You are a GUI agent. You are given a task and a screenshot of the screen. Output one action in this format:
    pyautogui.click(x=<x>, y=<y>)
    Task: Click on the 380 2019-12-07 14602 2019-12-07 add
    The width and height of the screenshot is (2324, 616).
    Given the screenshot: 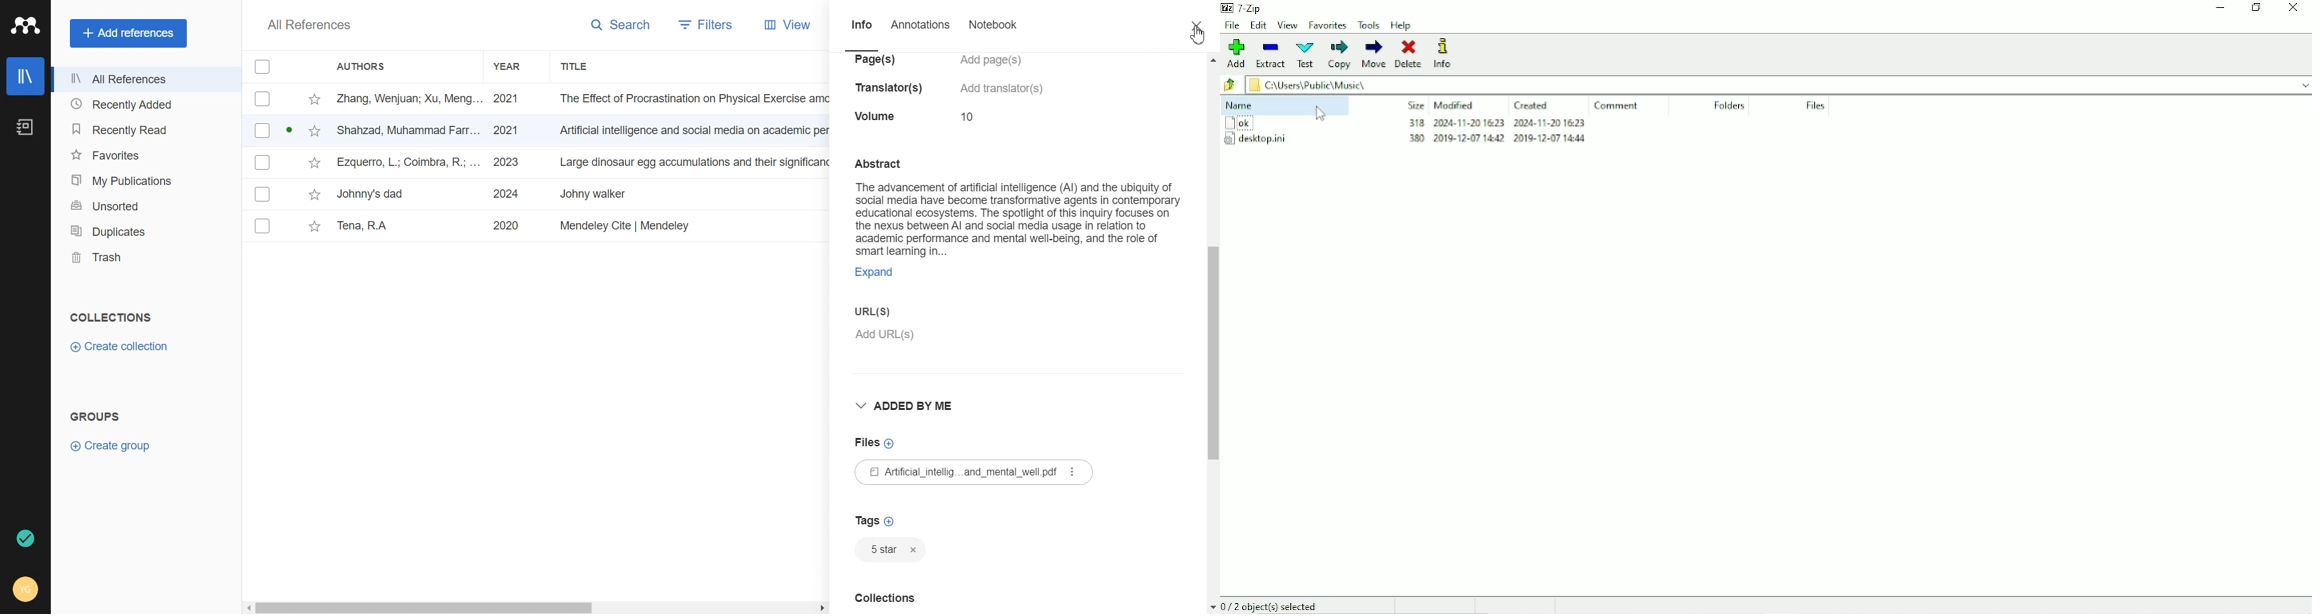 What is the action you would take?
    pyautogui.click(x=1500, y=139)
    